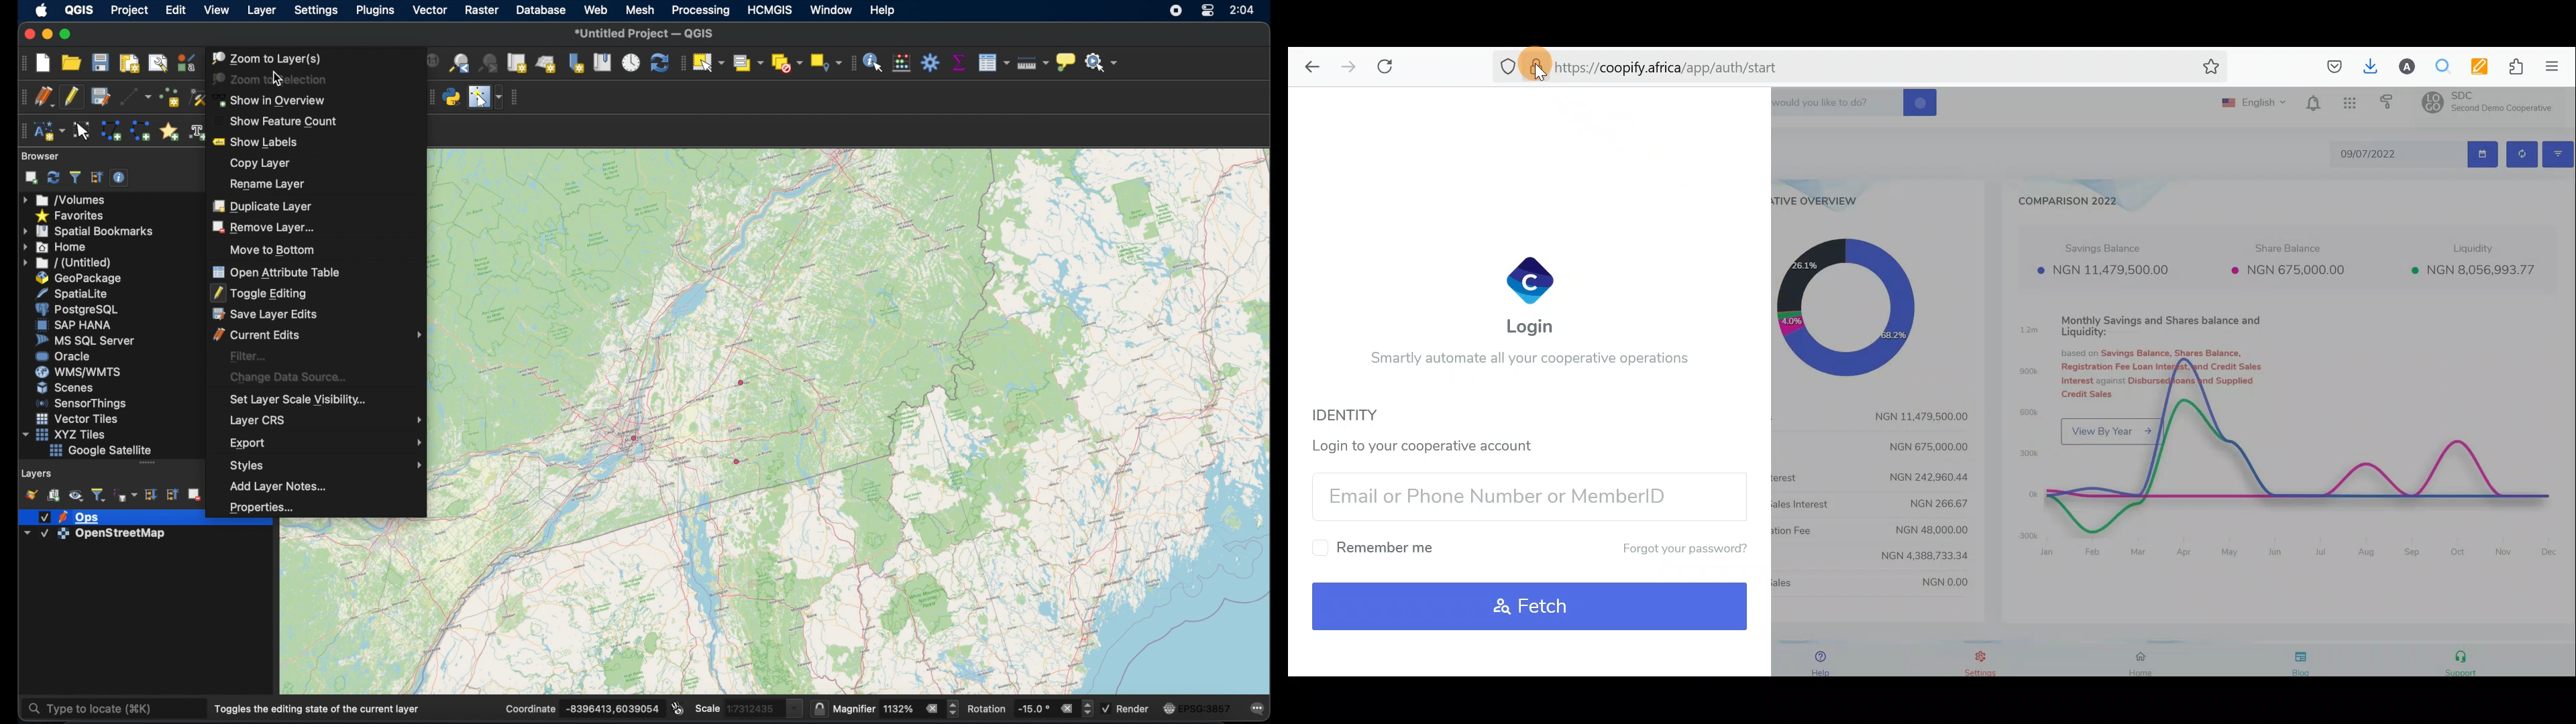 The height and width of the screenshot is (728, 2576). What do you see at coordinates (158, 63) in the screenshot?
I see `show layout manager` at bounding box center [158, 63].